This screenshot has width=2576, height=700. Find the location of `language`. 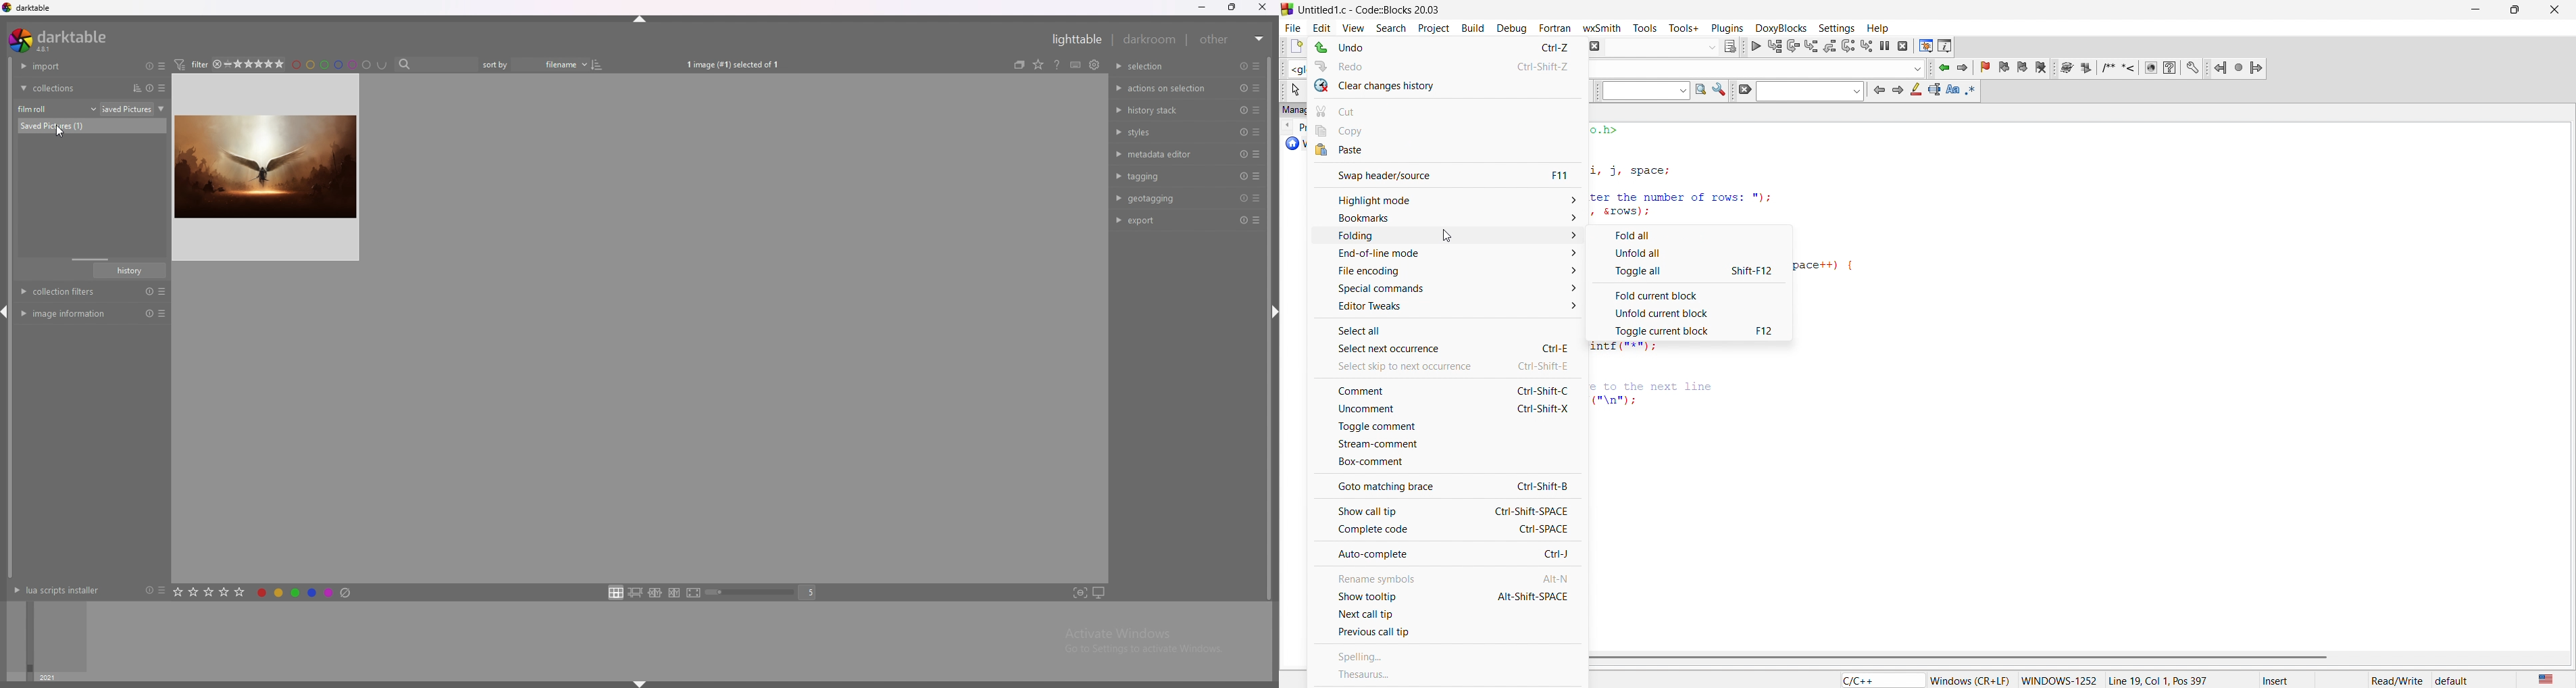

language is located at coordinates (2543, 679).